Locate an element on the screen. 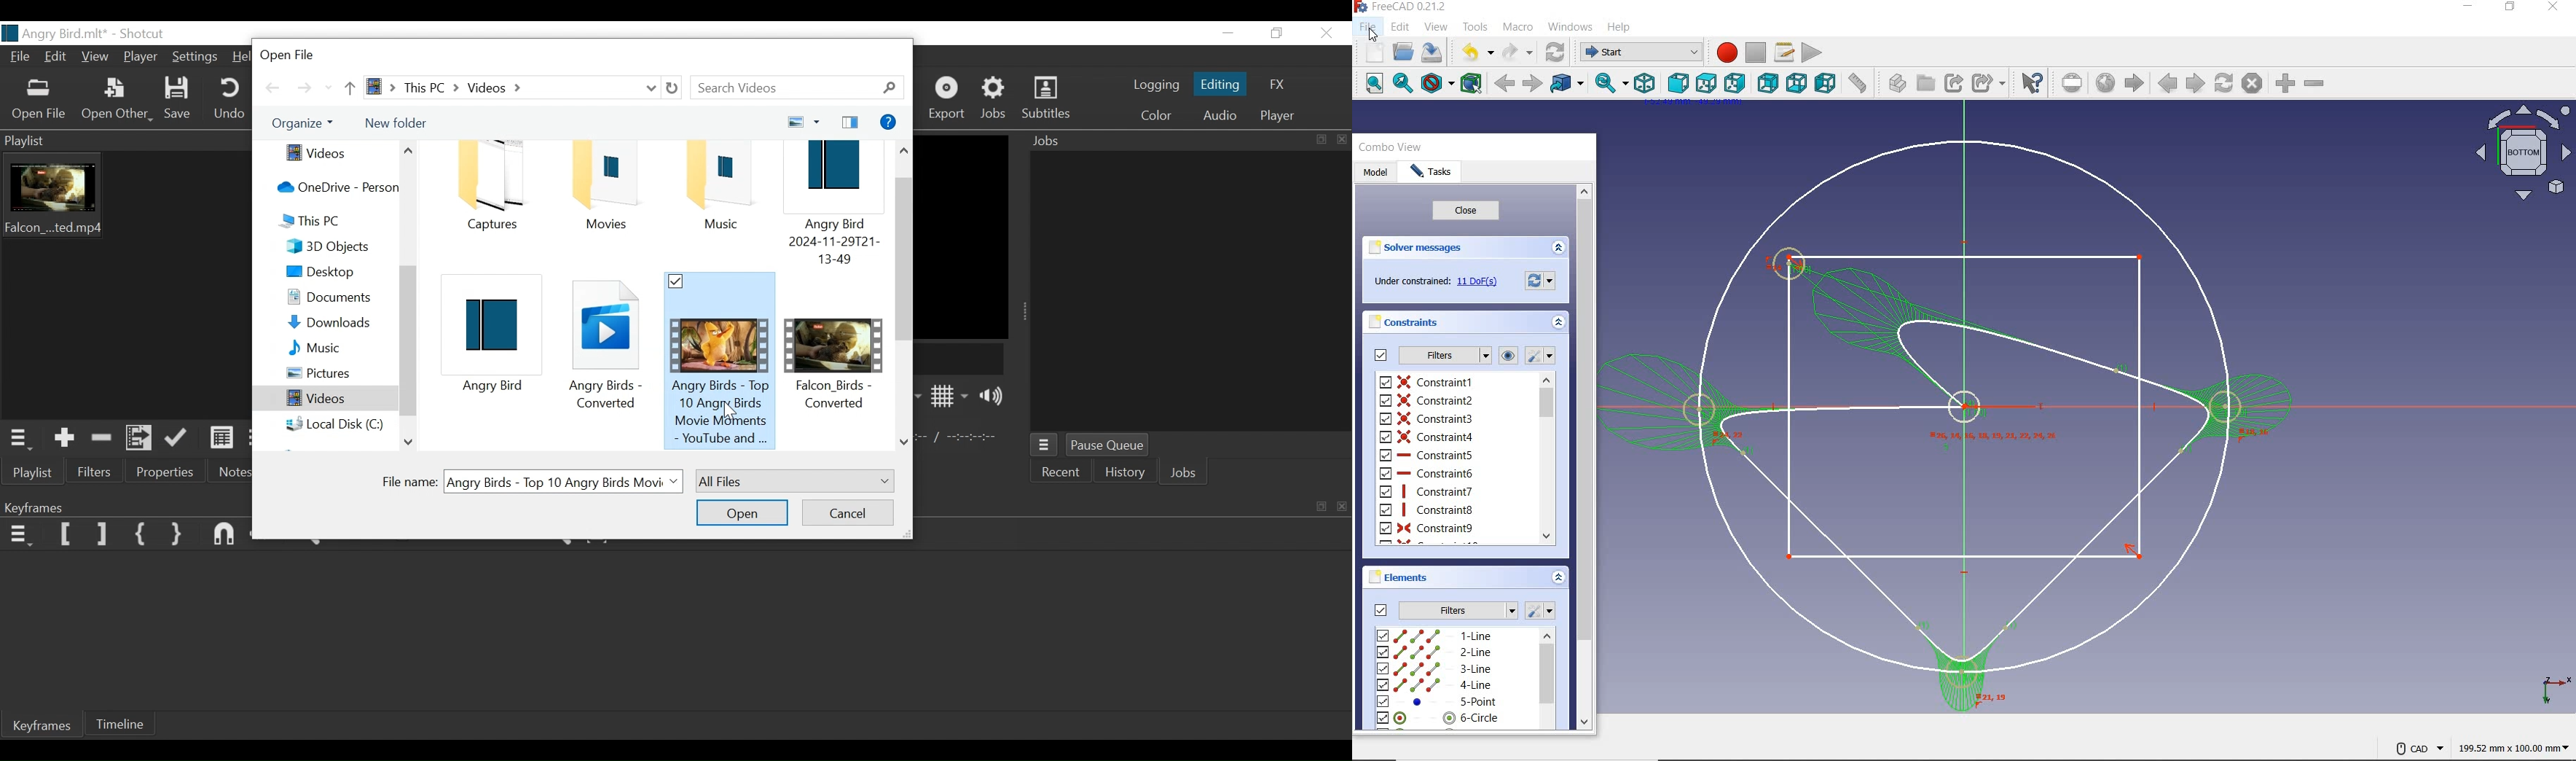 The image size is (2576, 784). measure distance is located at coordinates (1859, 85).